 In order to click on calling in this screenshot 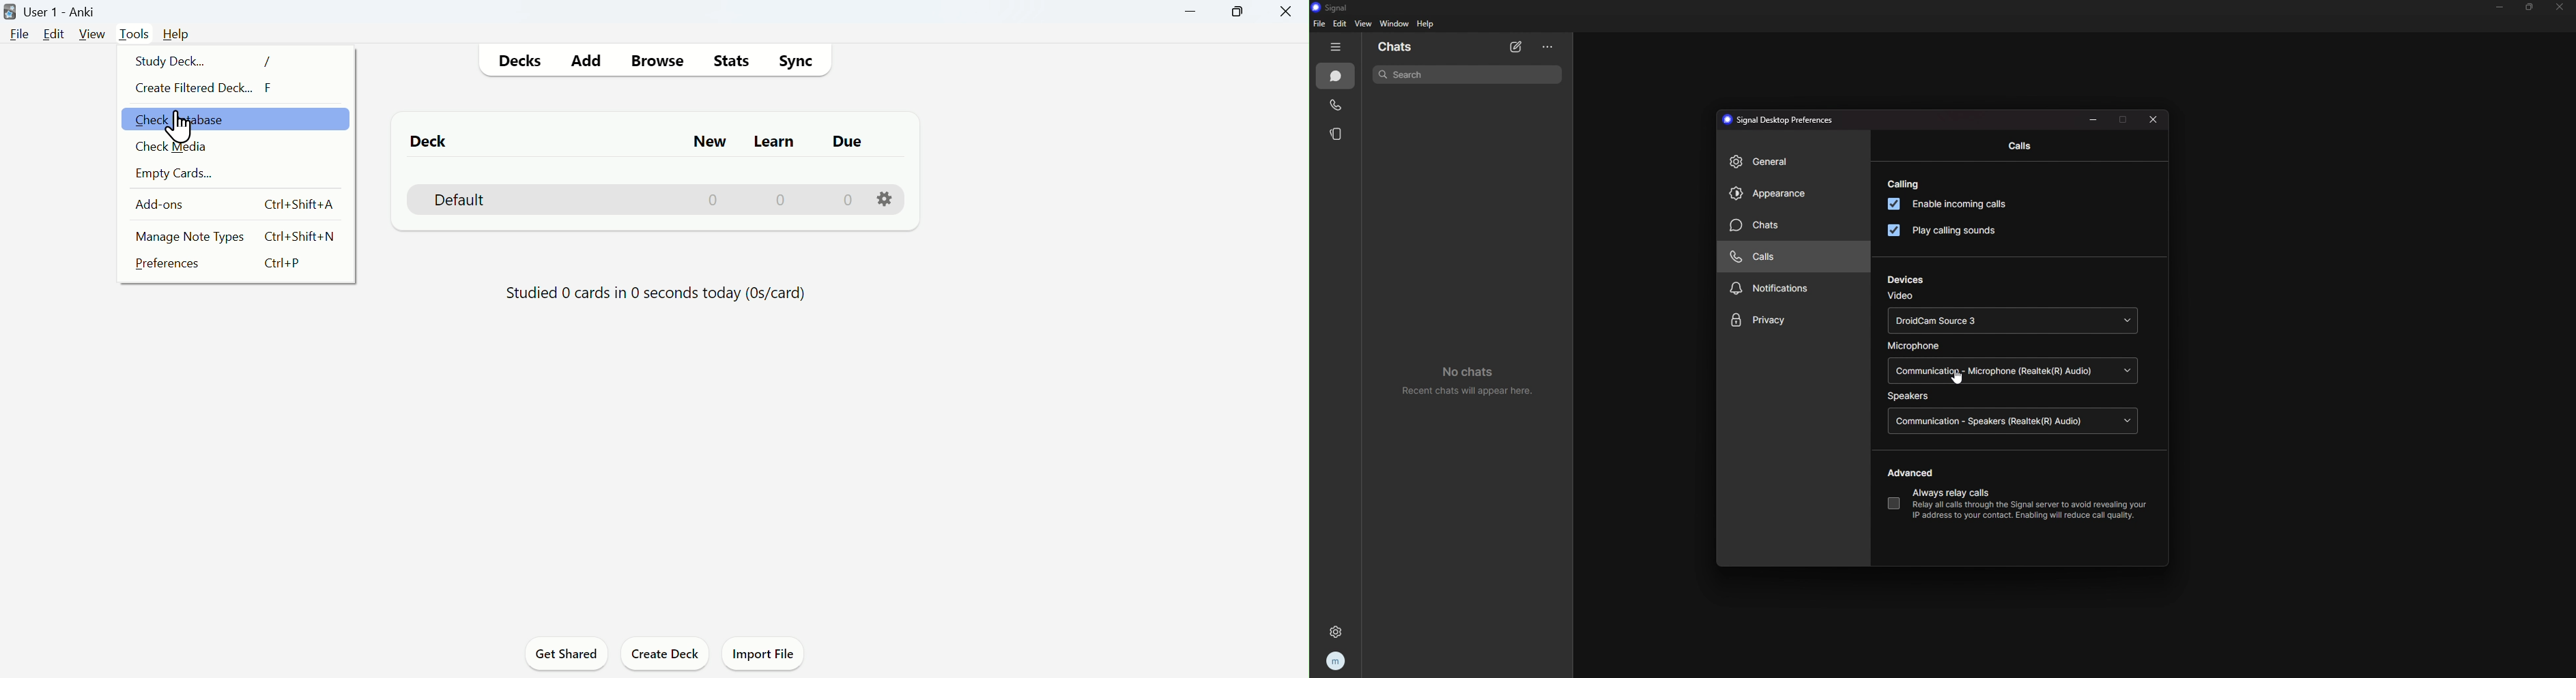, I will do `click(1906, 184)`.